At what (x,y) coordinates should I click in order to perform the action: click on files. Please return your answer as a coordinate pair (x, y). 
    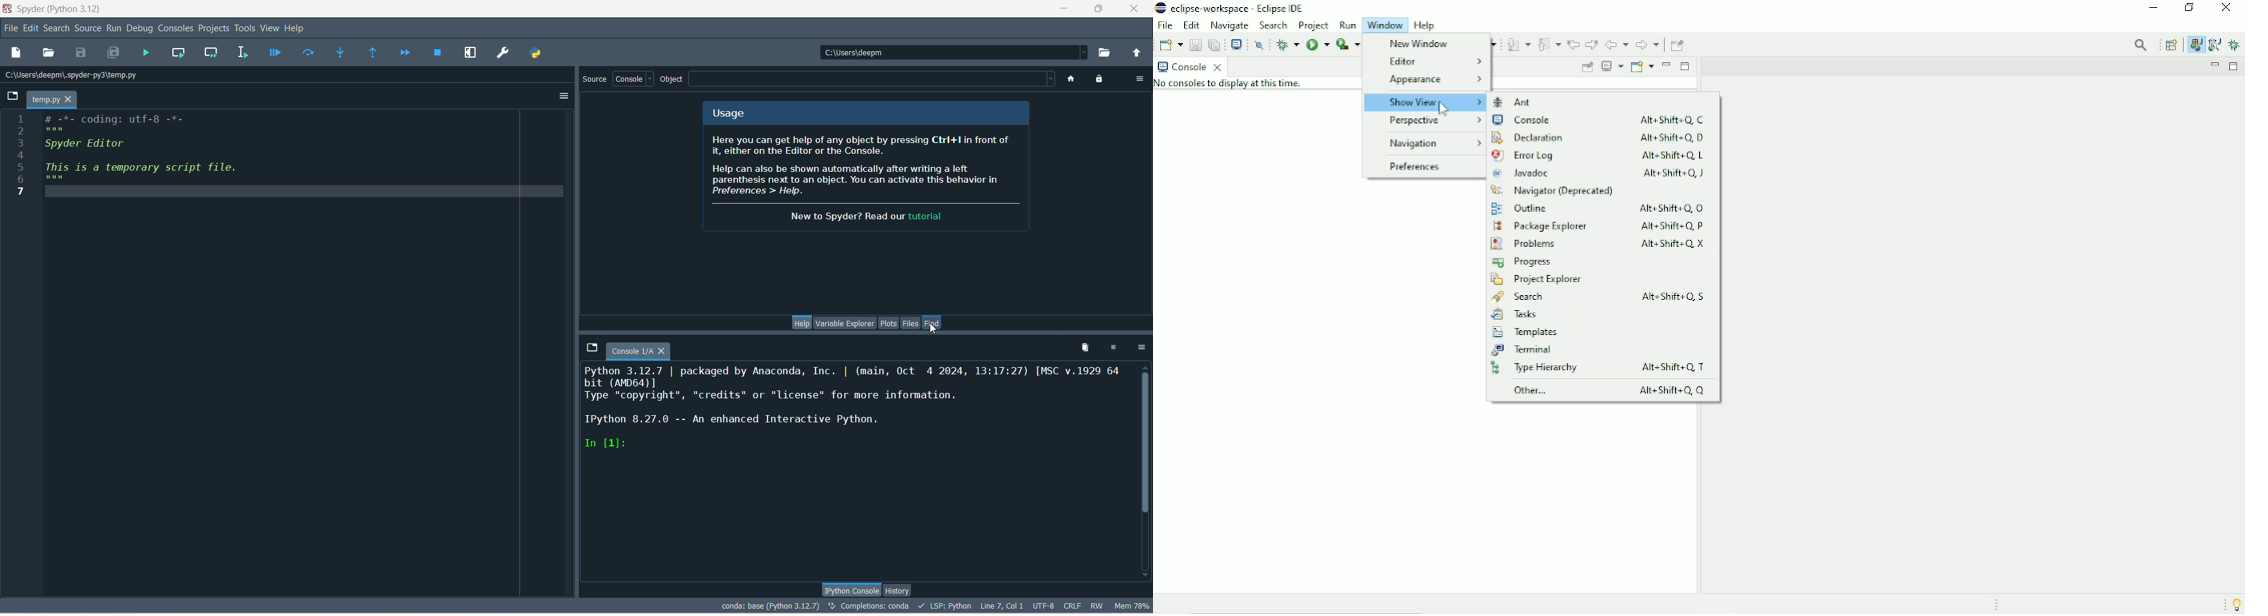
    Looking at the image, I should click on (911, 323).